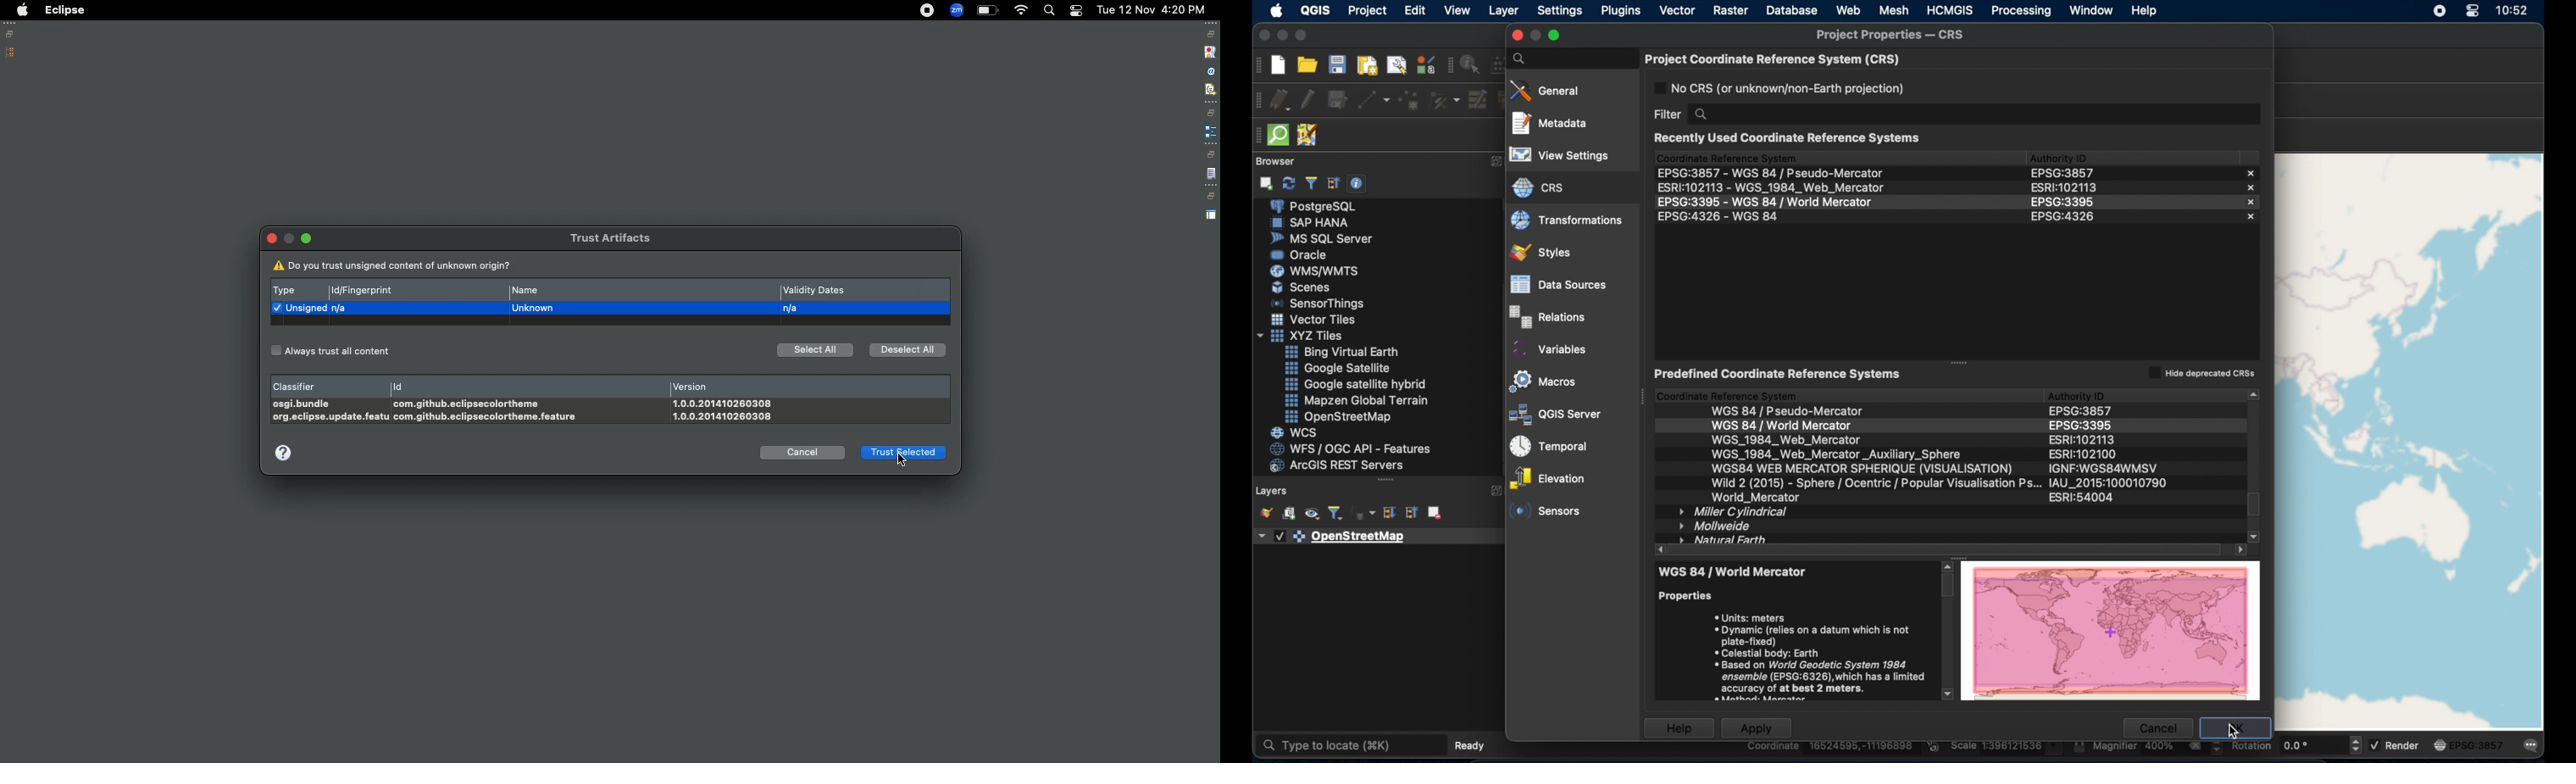 This screenshot has height=784, width=2576. I want to click on mapzen global terrain, so click(1359, 401).